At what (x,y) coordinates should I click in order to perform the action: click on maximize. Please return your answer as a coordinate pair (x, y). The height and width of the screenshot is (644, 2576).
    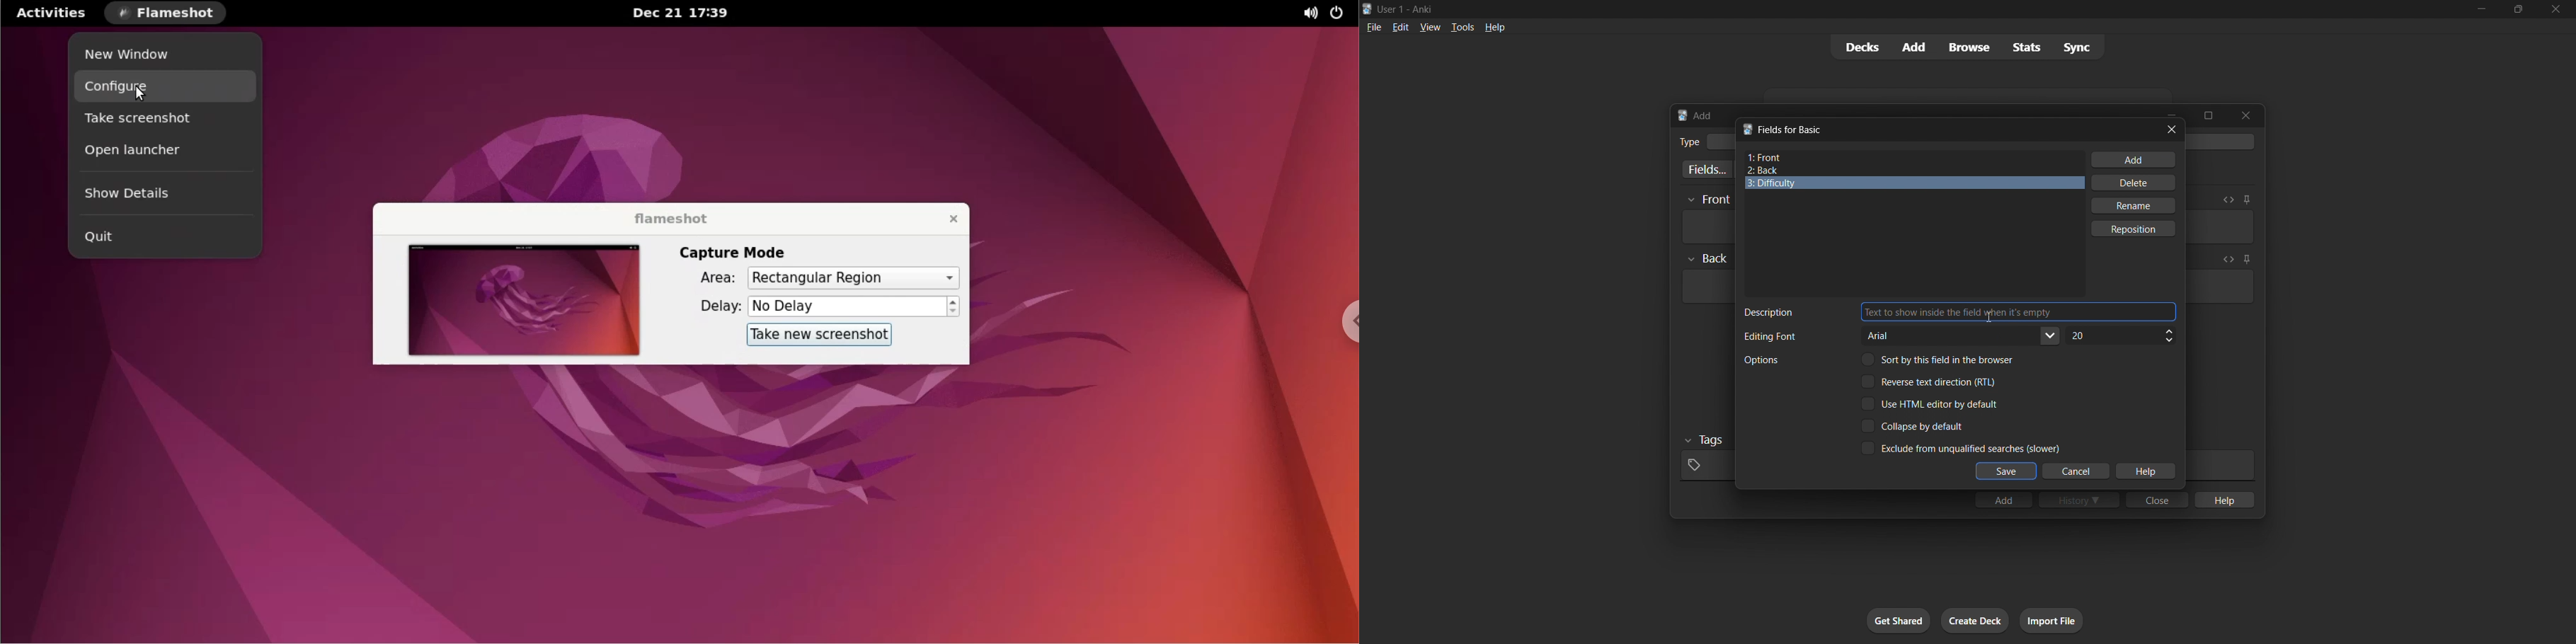
    Looking at the image, I should click on (2208, 115).